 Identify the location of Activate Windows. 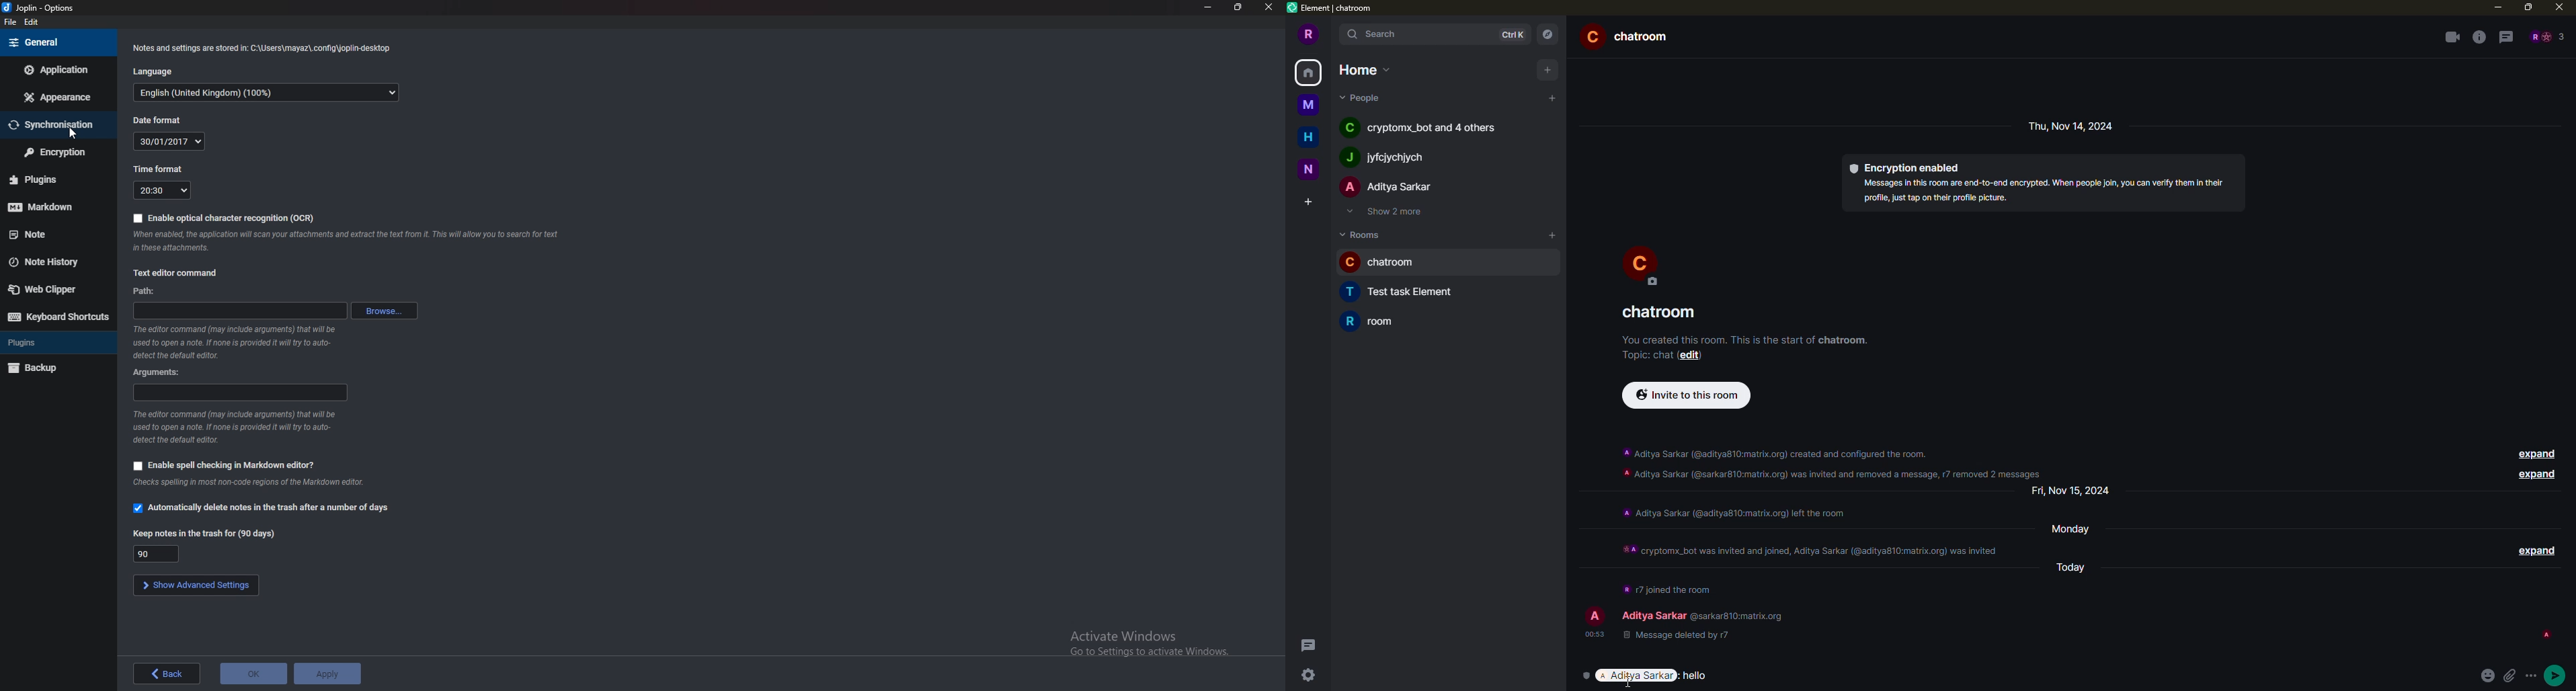
(1144, 638).